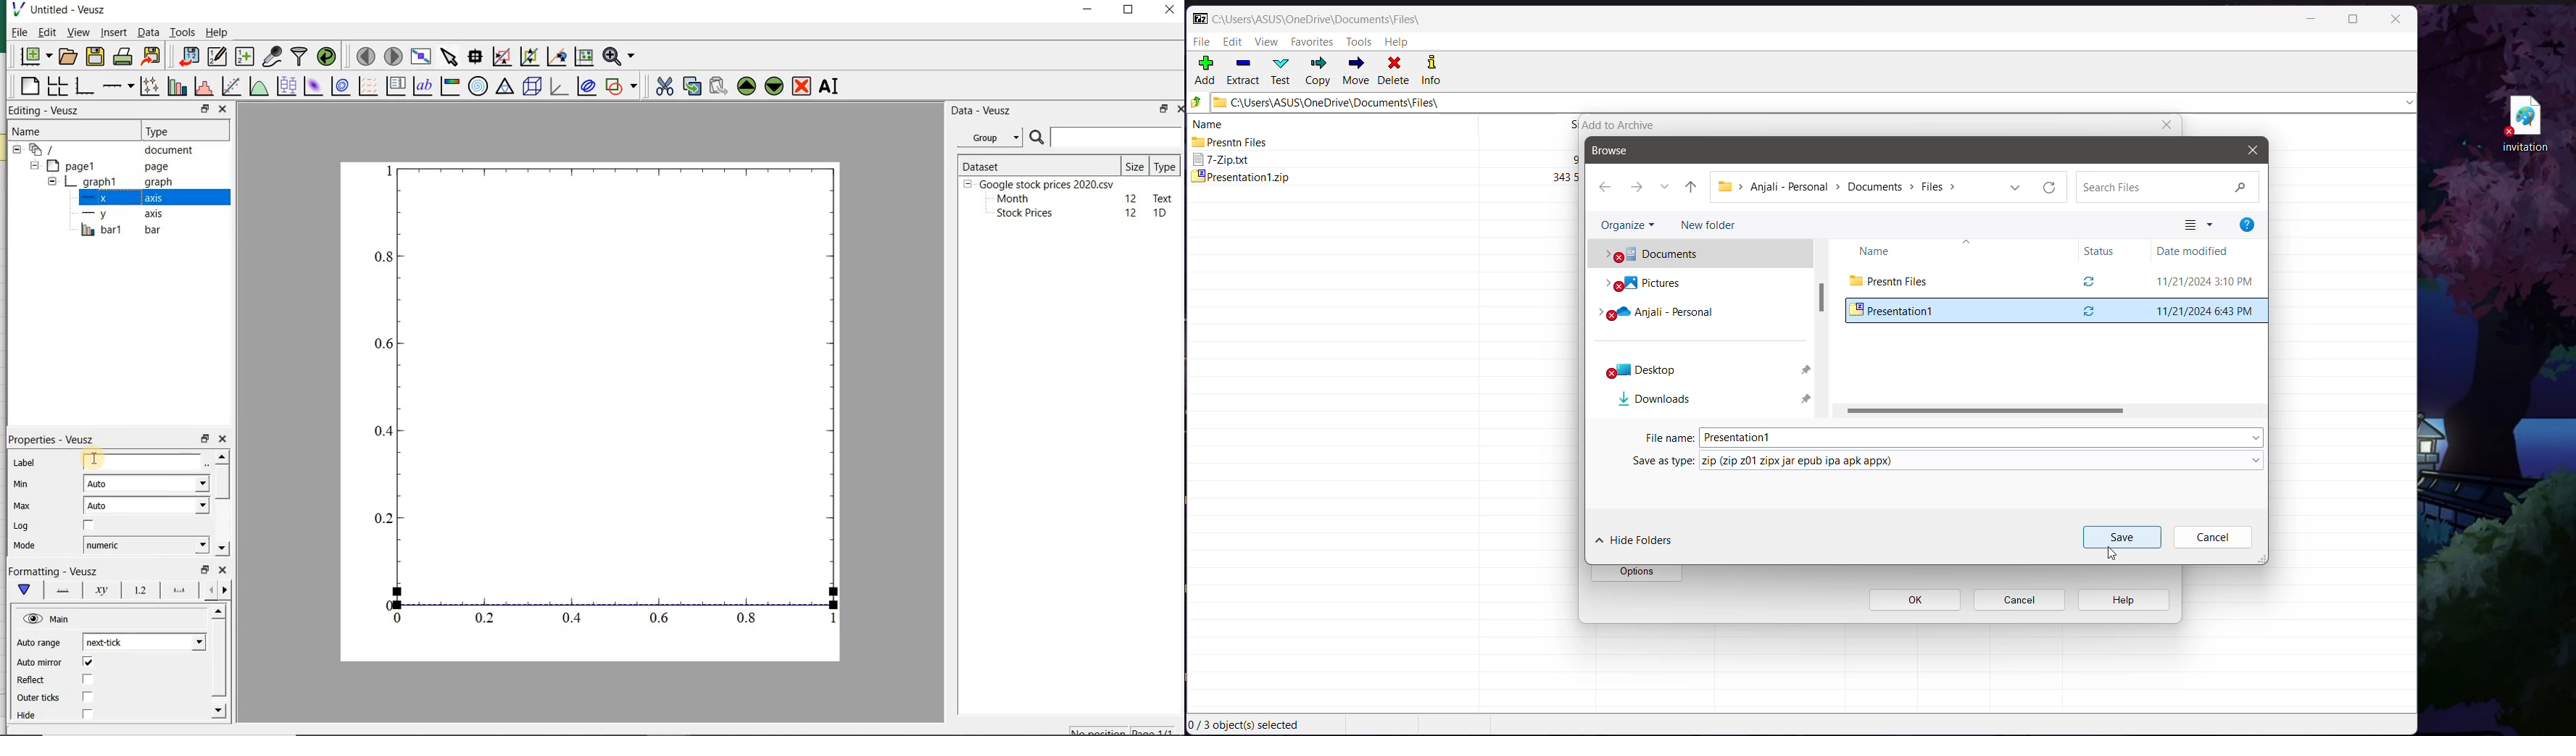 The width and height of the screenshot is (2576, 756). Describe the element at coordinates (117, 87) in the screenshot. I see `add an axis to the plot` at that location.